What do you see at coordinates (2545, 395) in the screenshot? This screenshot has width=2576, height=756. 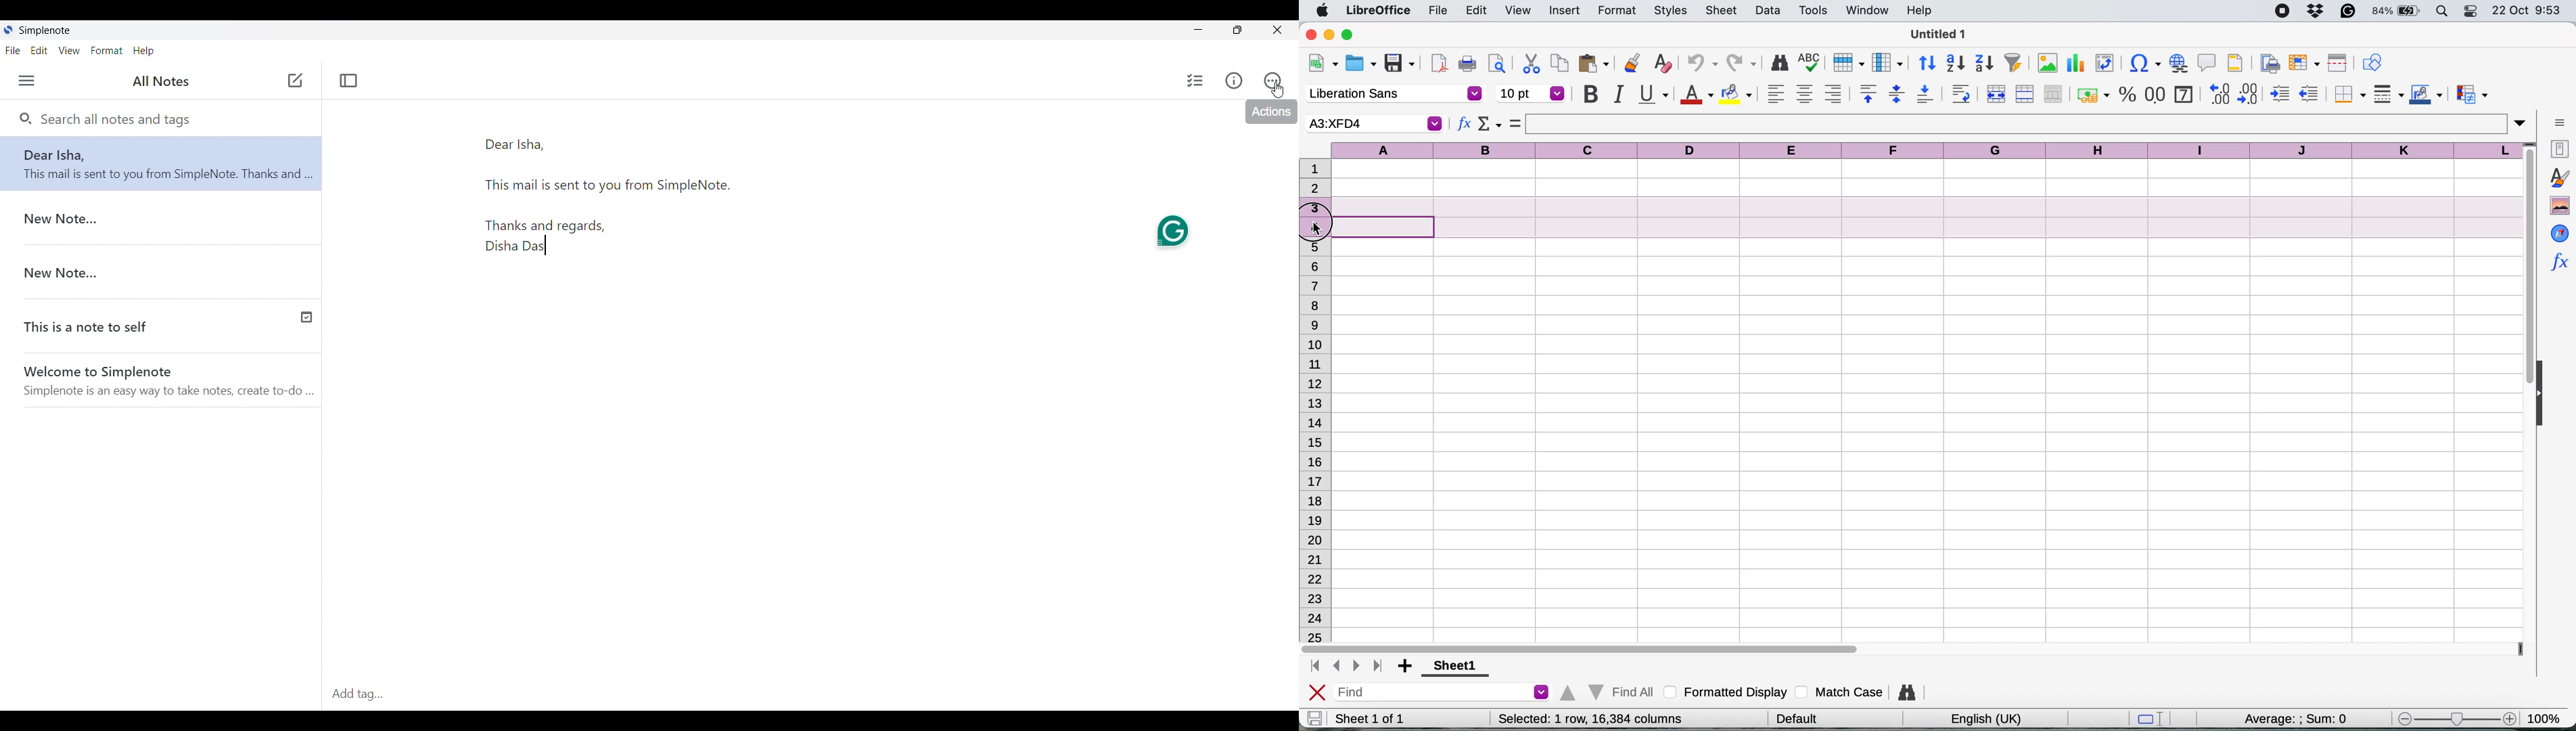 I see `collapse` at bounding box center [2545, 395].